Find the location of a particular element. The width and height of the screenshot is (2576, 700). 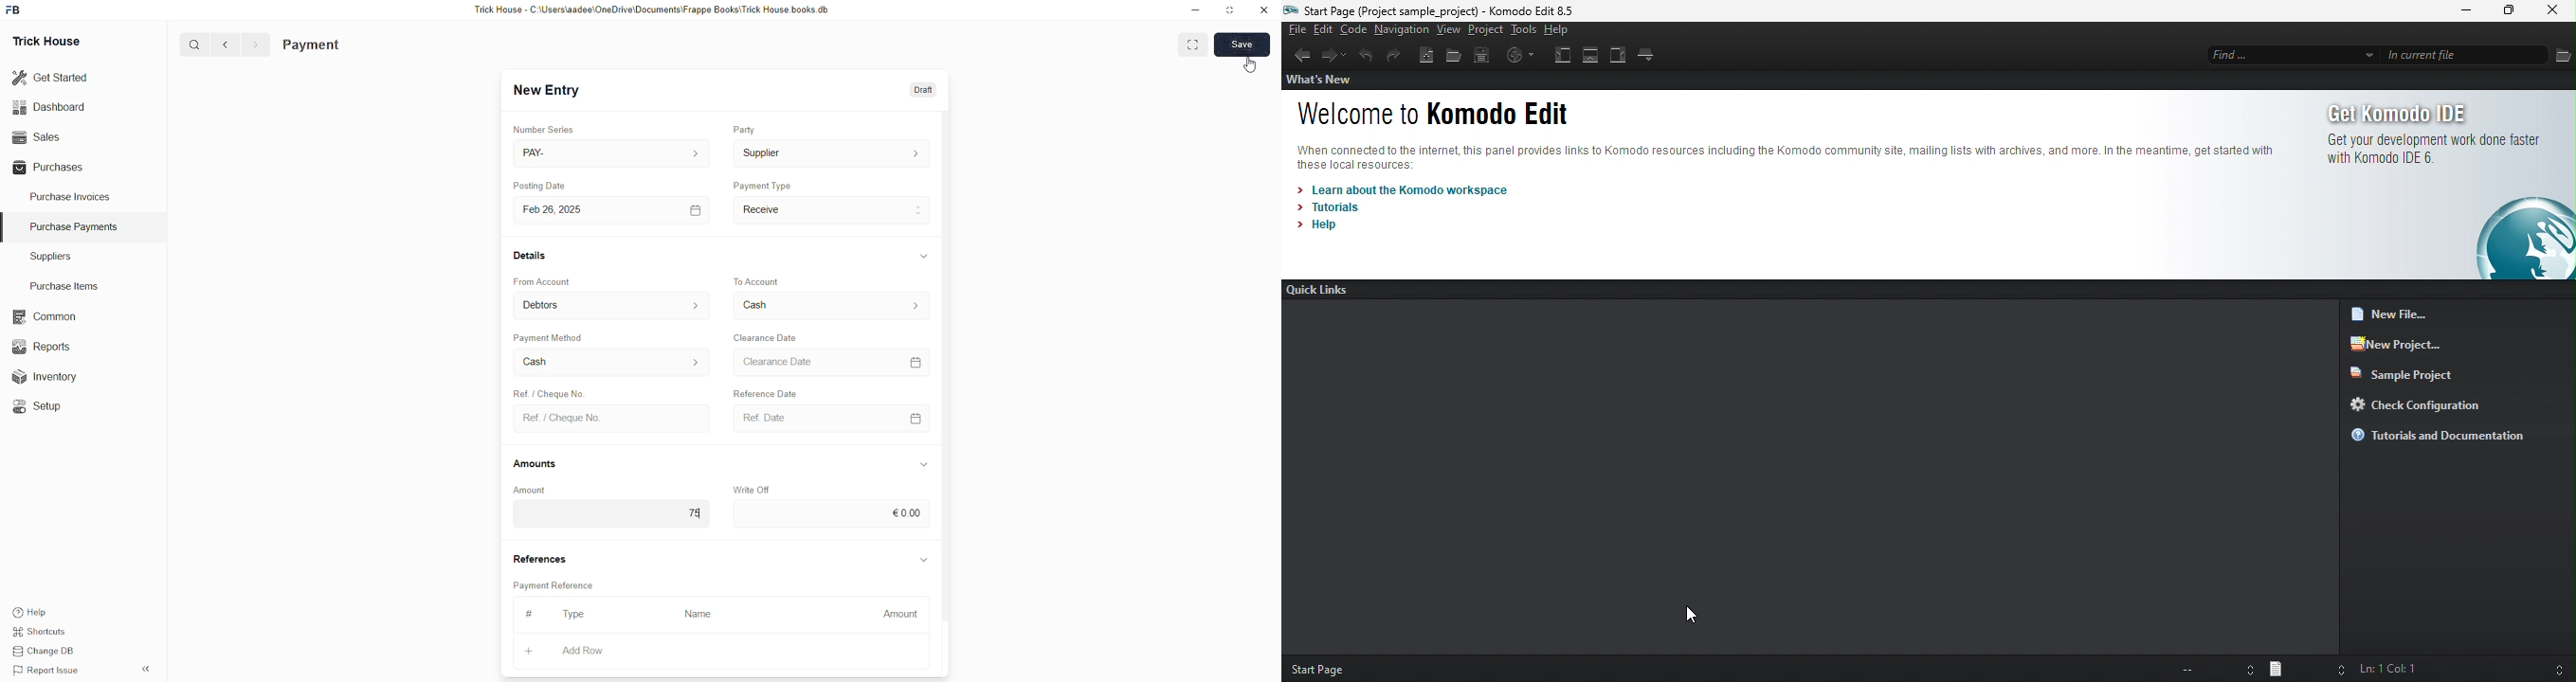

Report Issue is located at coordinates (43, 669).